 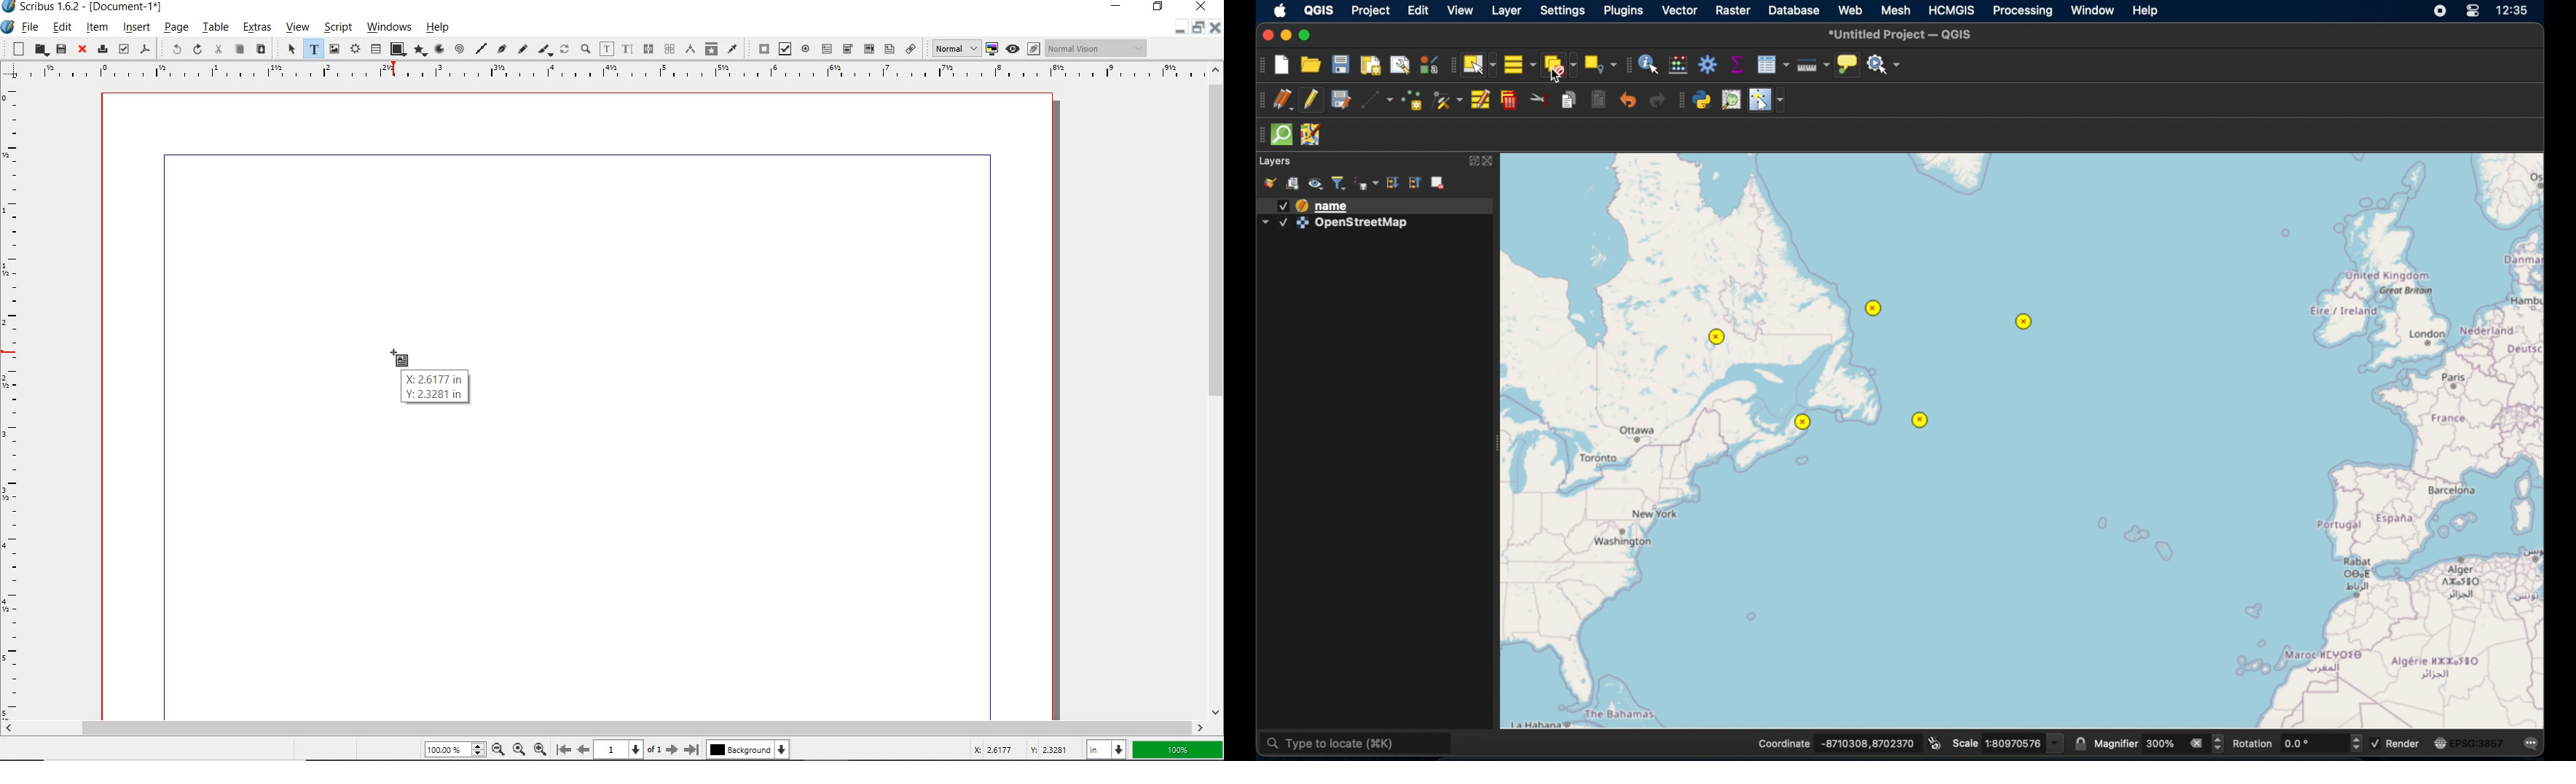 What do you see at coordinates (334, 48) in the screenshot?
I see `image frame` at bounding box center [334, 48].